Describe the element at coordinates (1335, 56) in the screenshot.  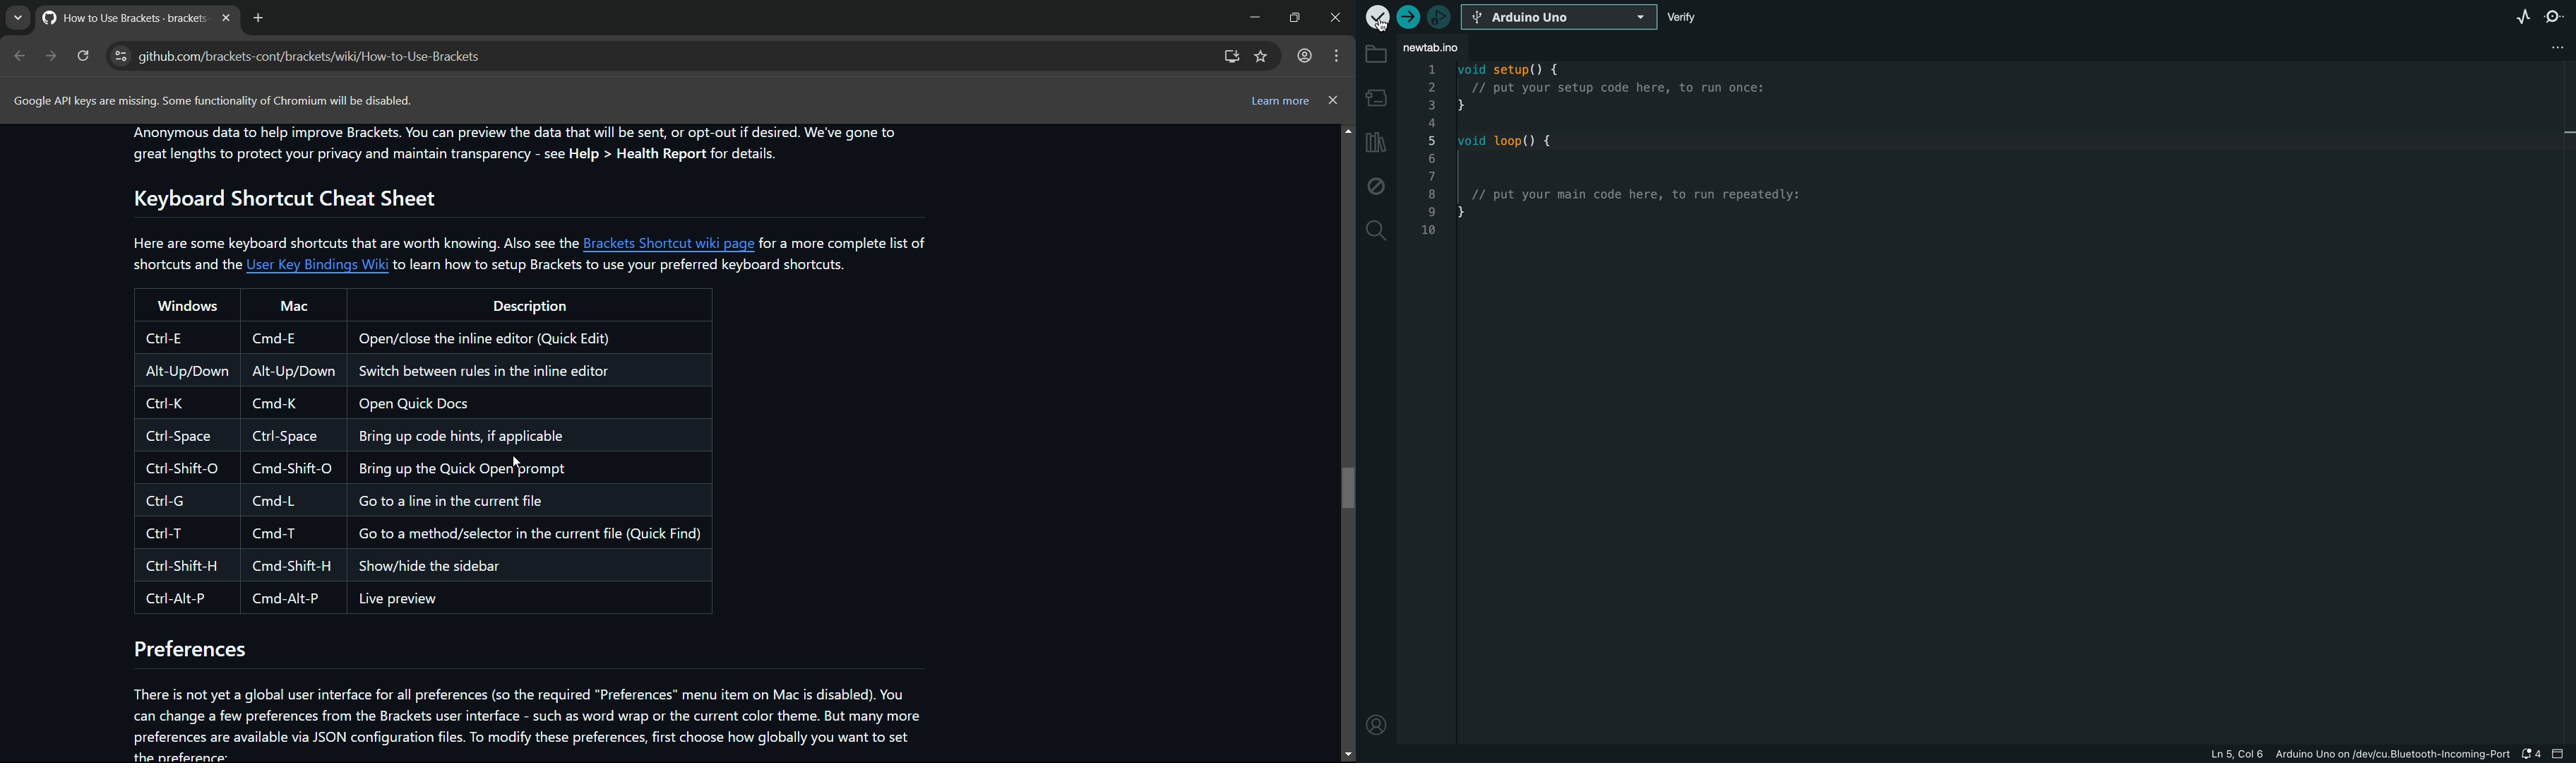
I see `more options` at that location.